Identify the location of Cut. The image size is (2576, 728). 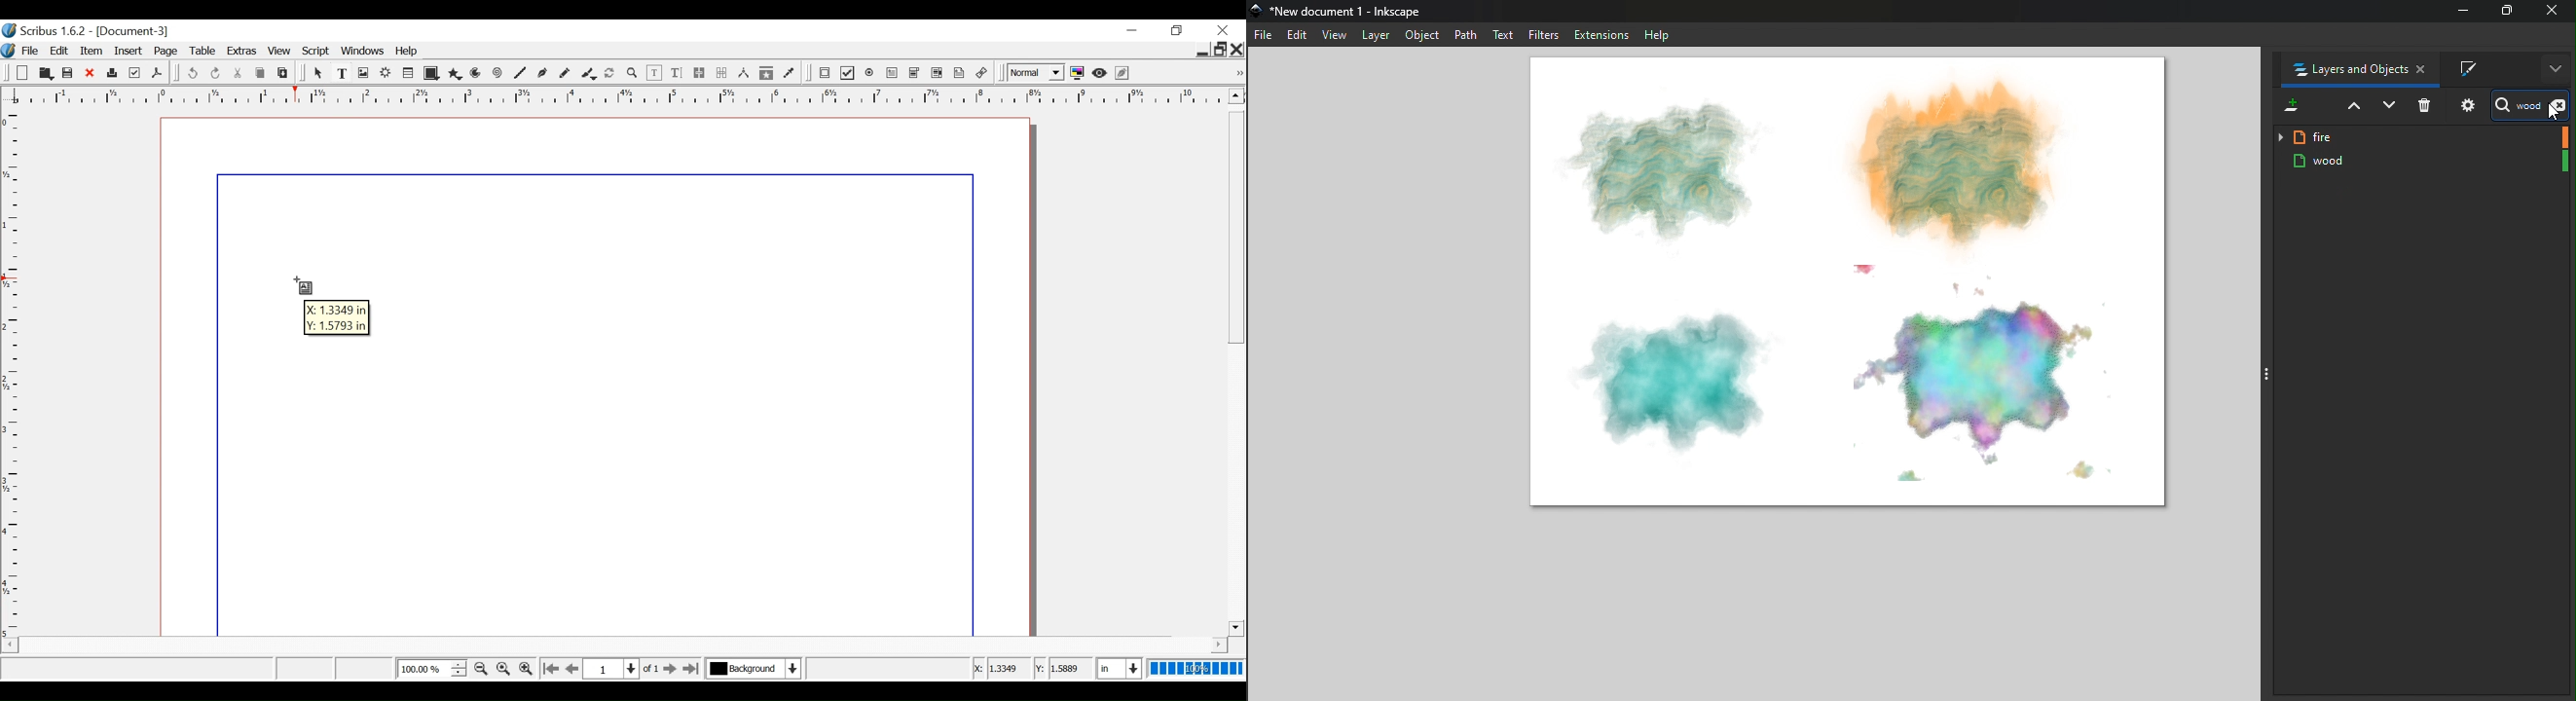
(239, 71).